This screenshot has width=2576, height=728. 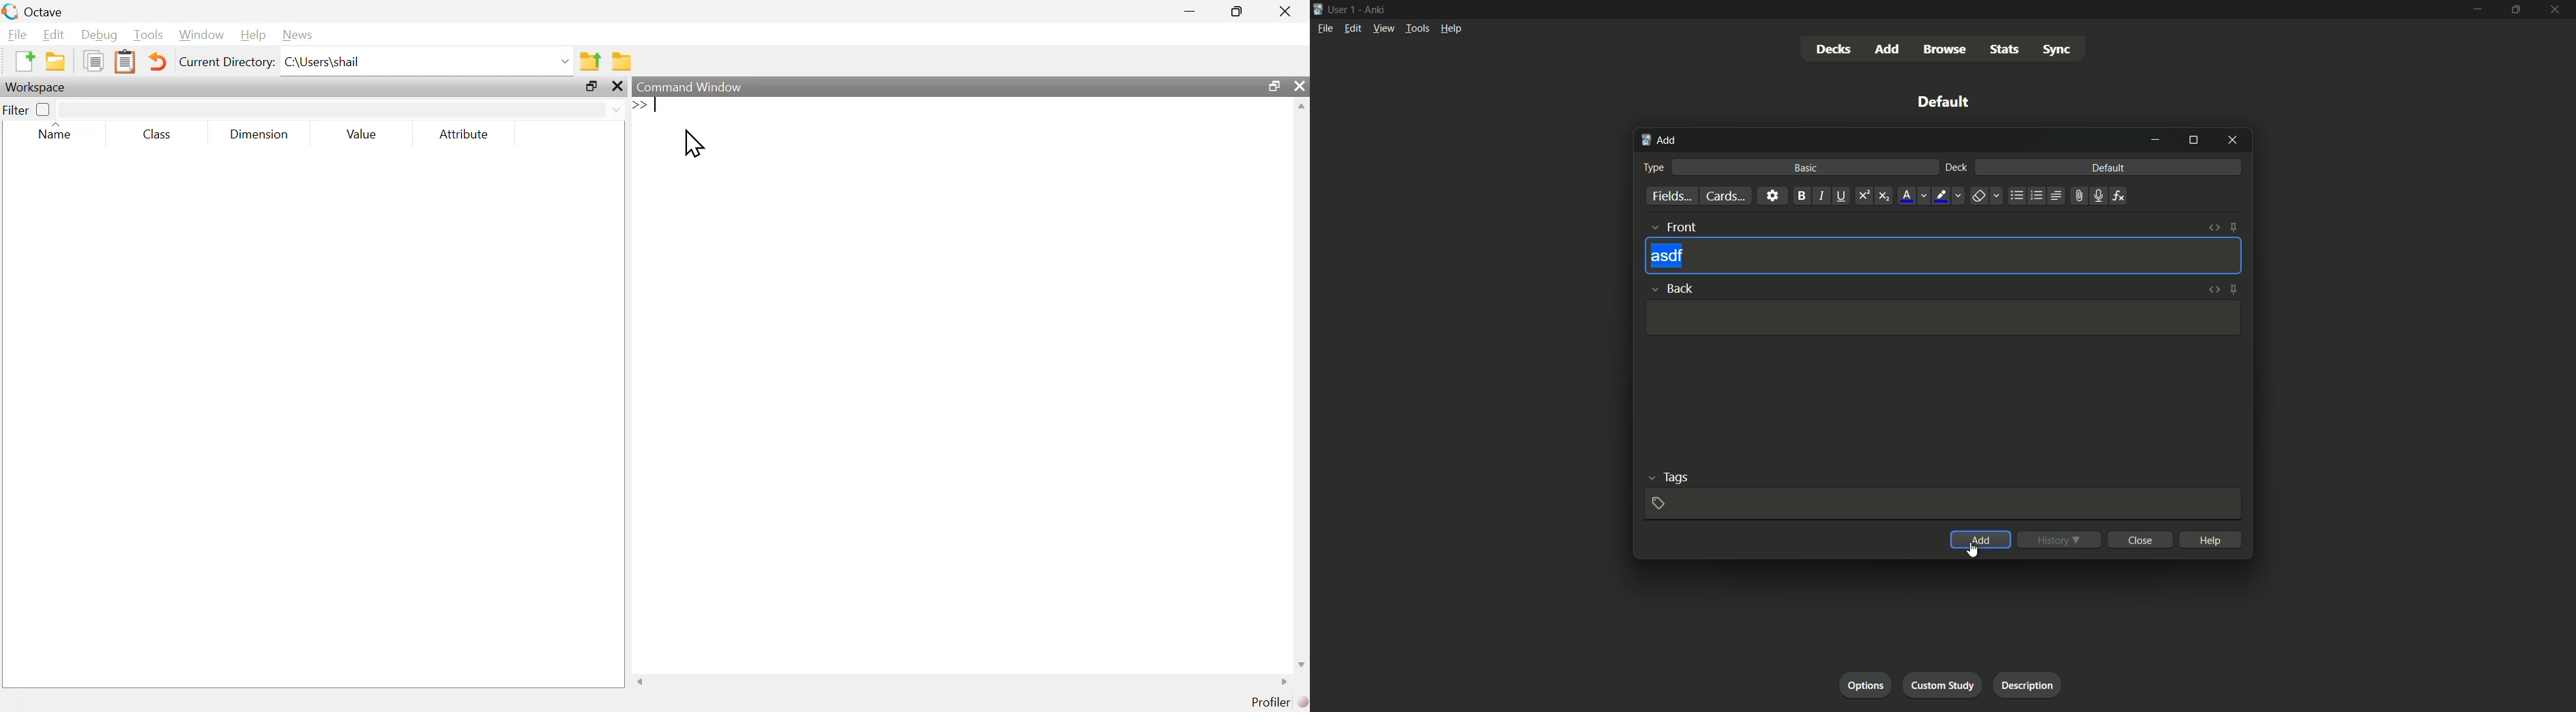 I want to click on close, so click(x=619, y=87).